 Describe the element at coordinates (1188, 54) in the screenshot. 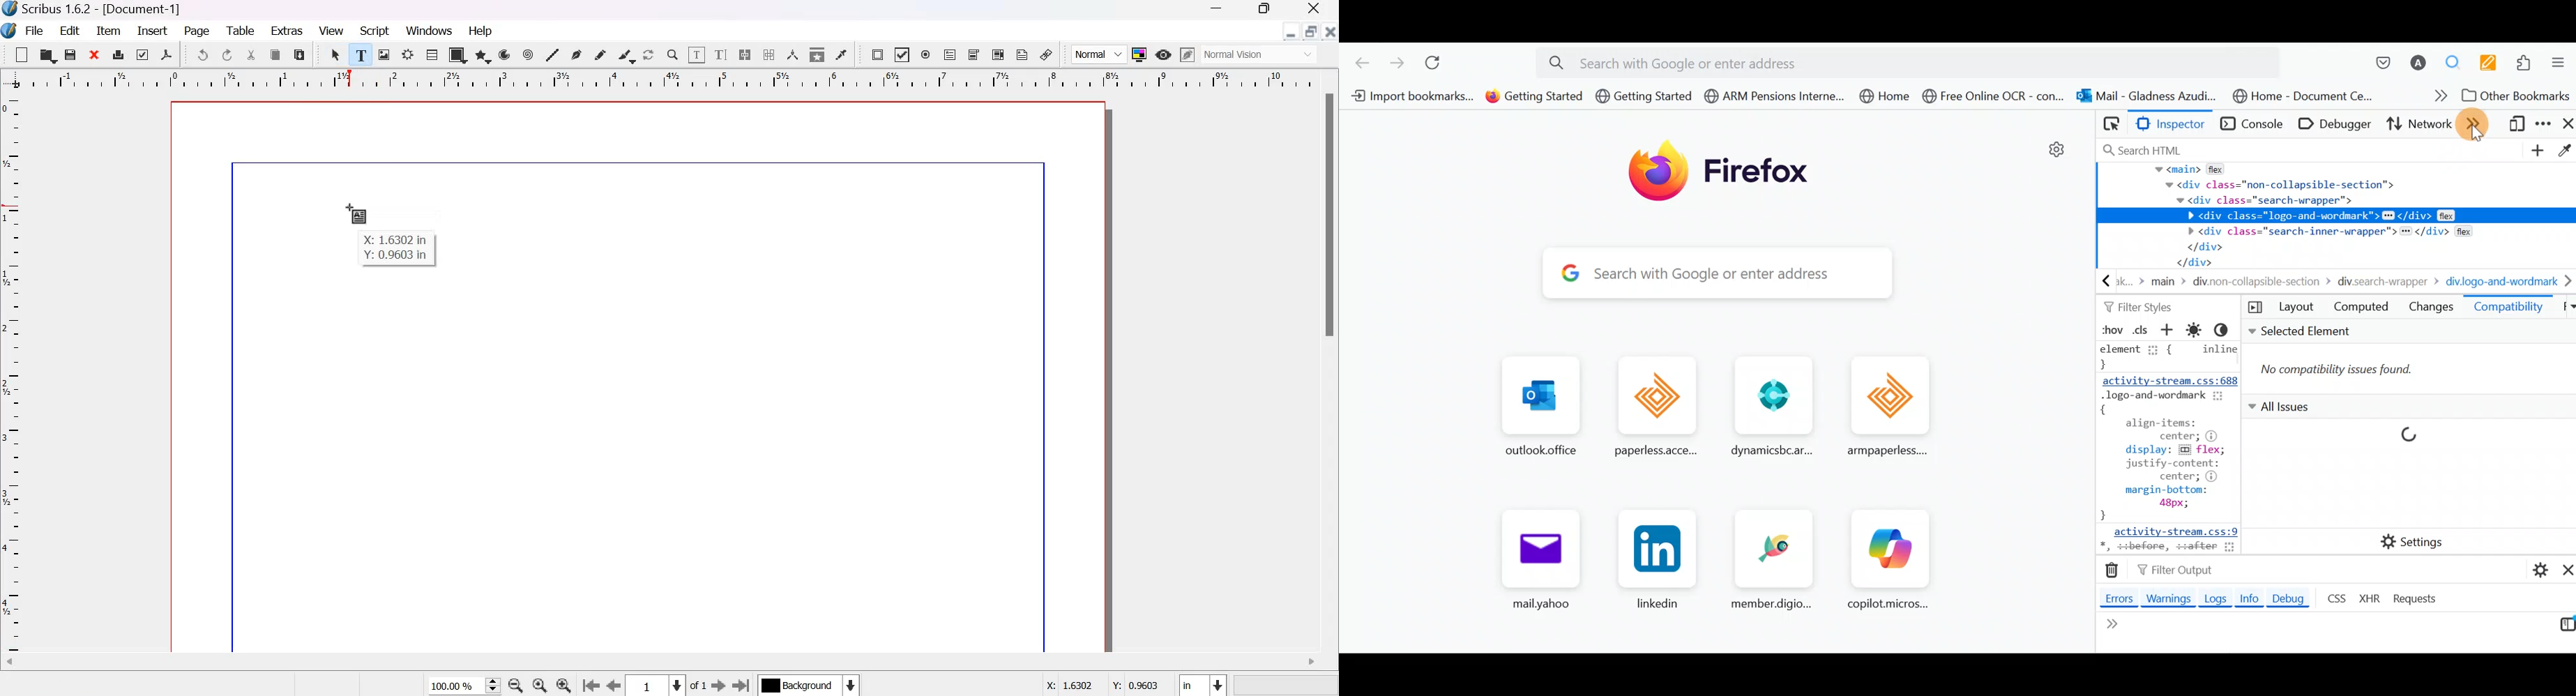

I see `edit in preview mode` at that location.